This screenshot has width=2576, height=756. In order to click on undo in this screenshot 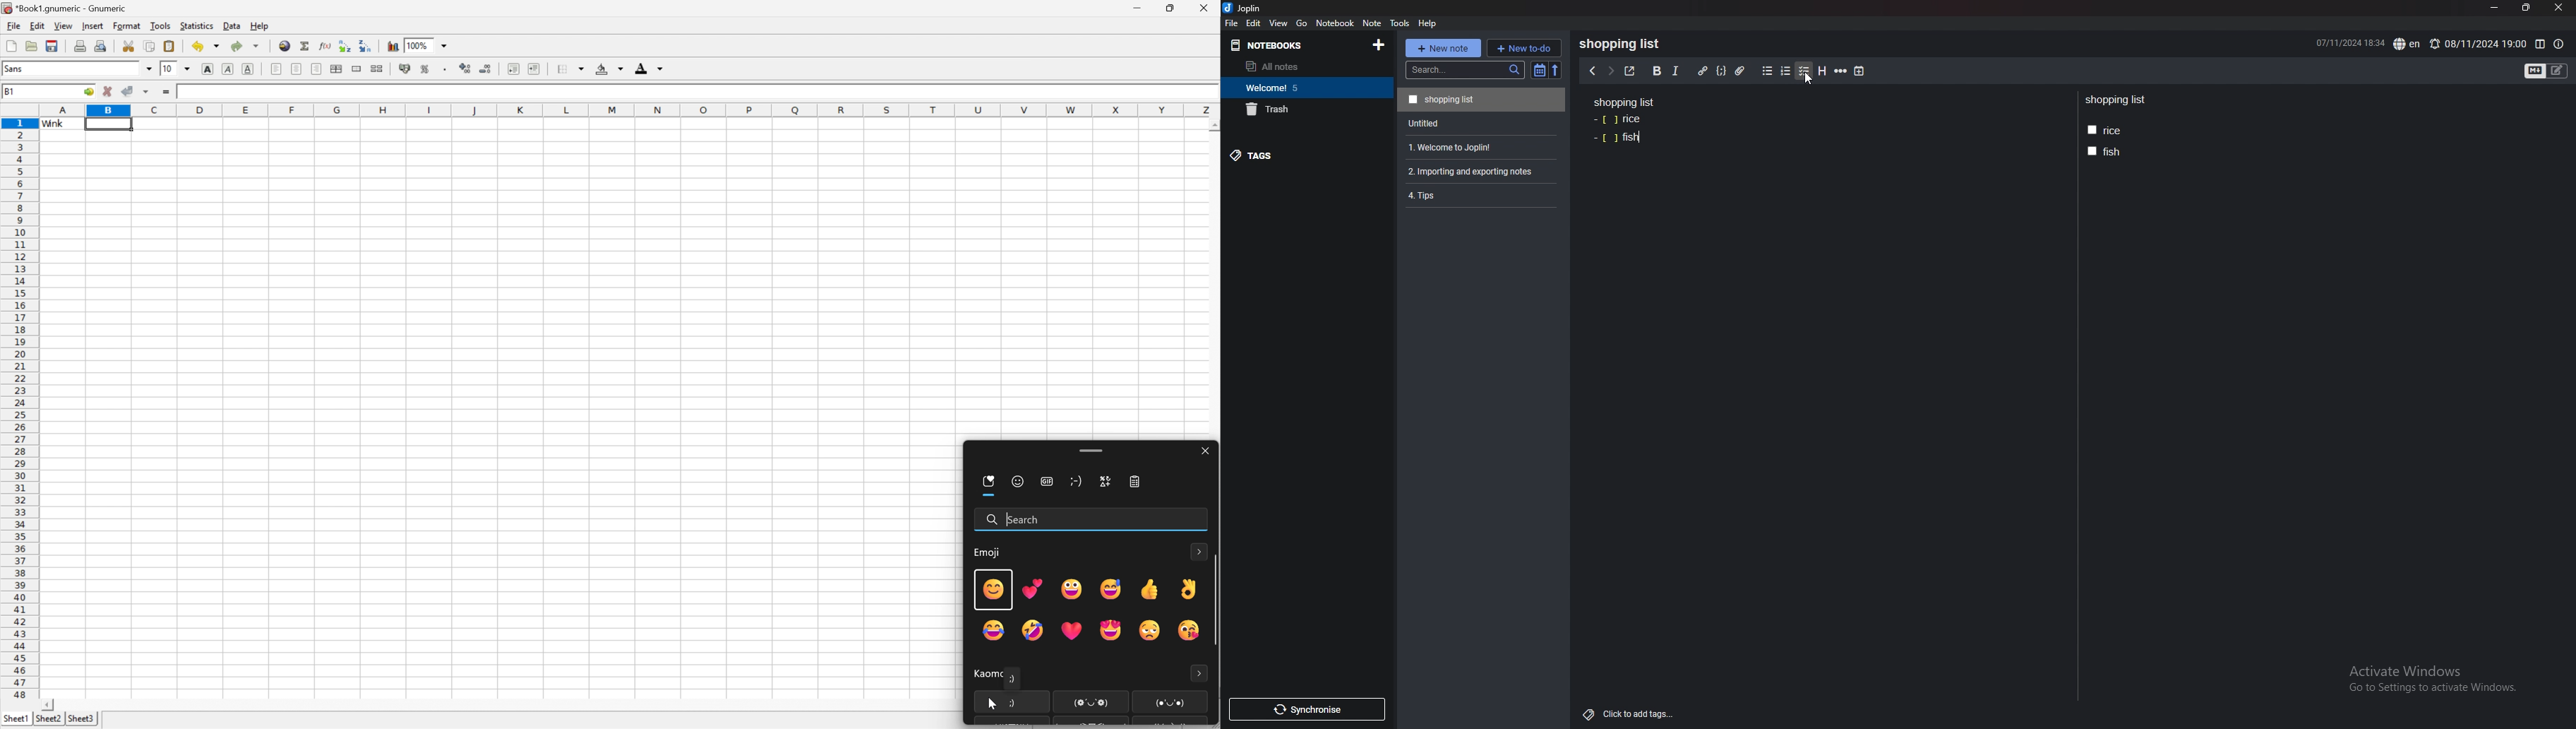, I will do `click(205, 47)`.